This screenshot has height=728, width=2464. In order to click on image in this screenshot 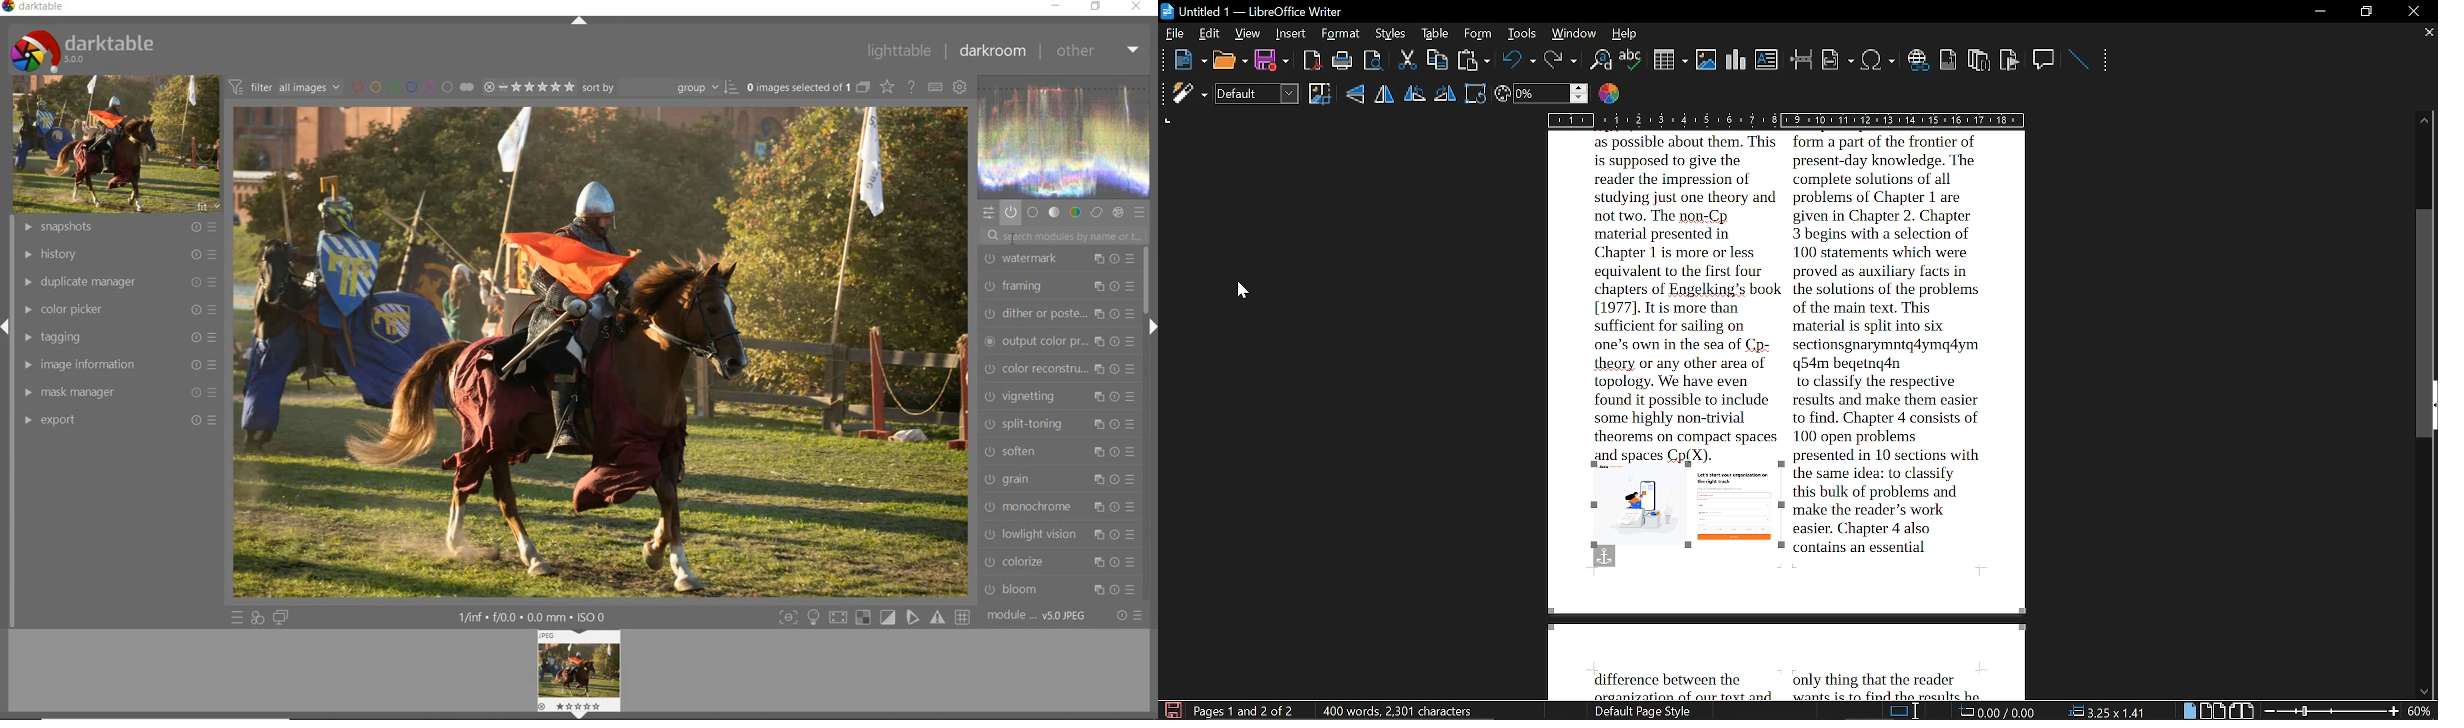, I will do `click(113, 145)`.